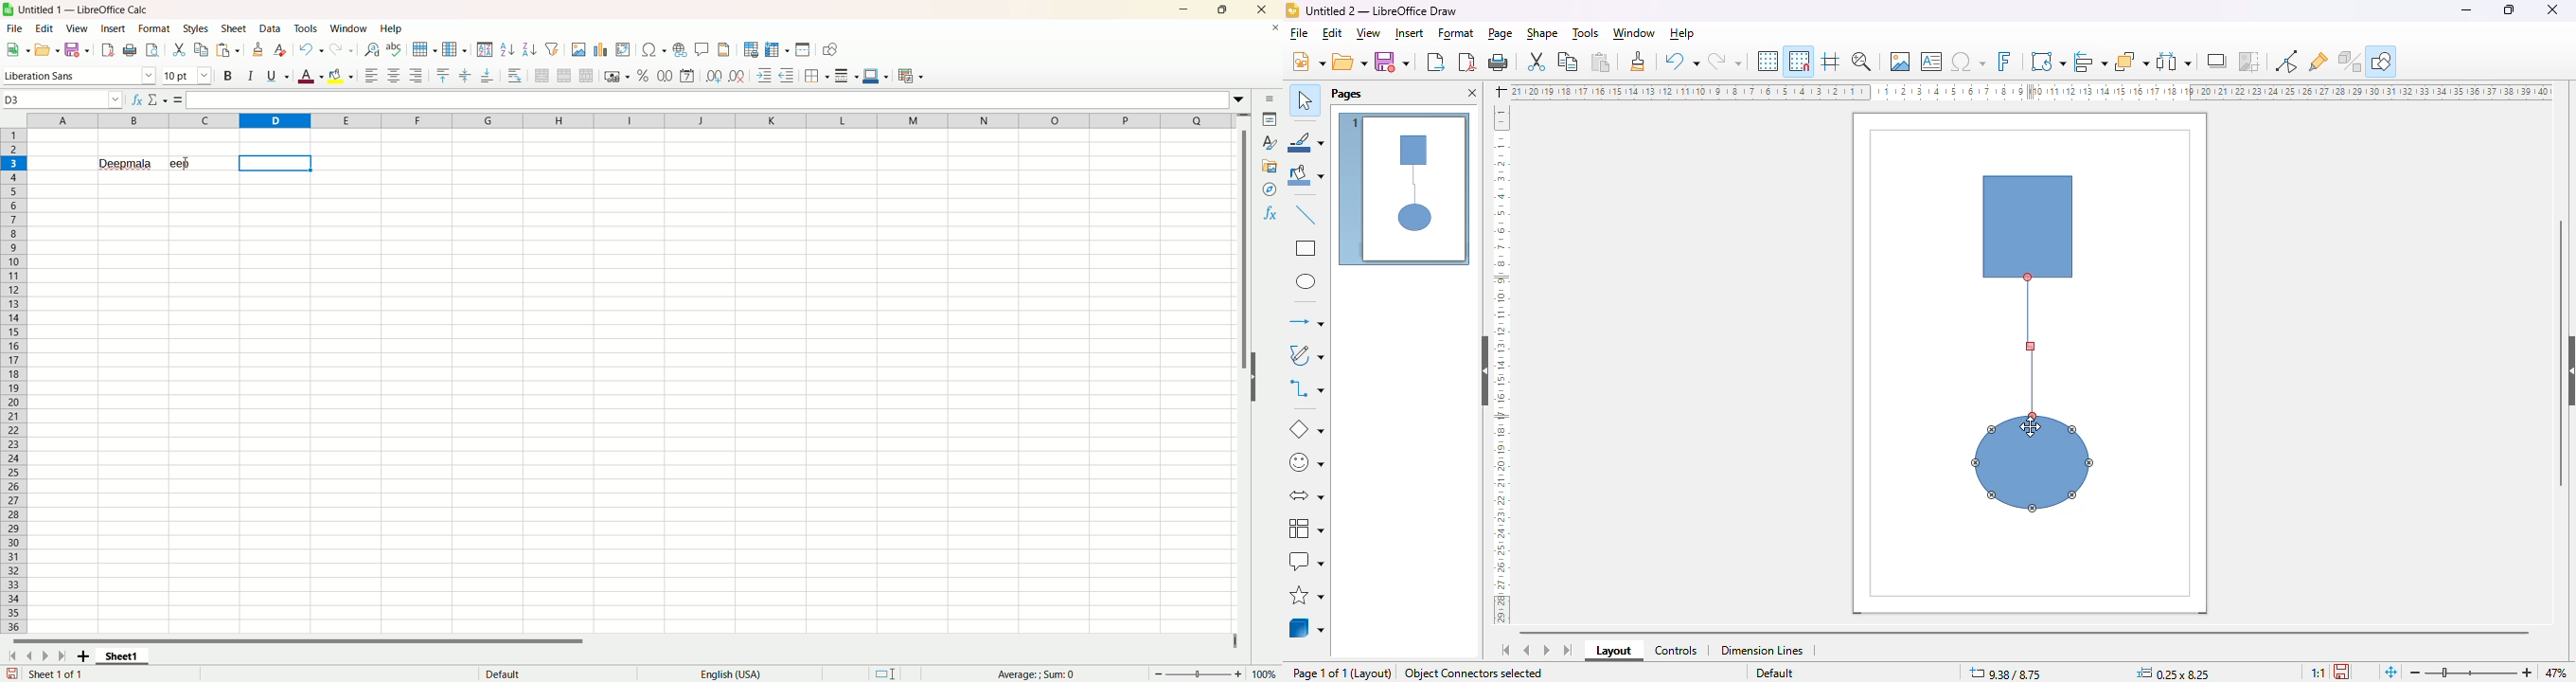 The image size is (2576, 700). I want to click on align objects, so click(2092, 62).